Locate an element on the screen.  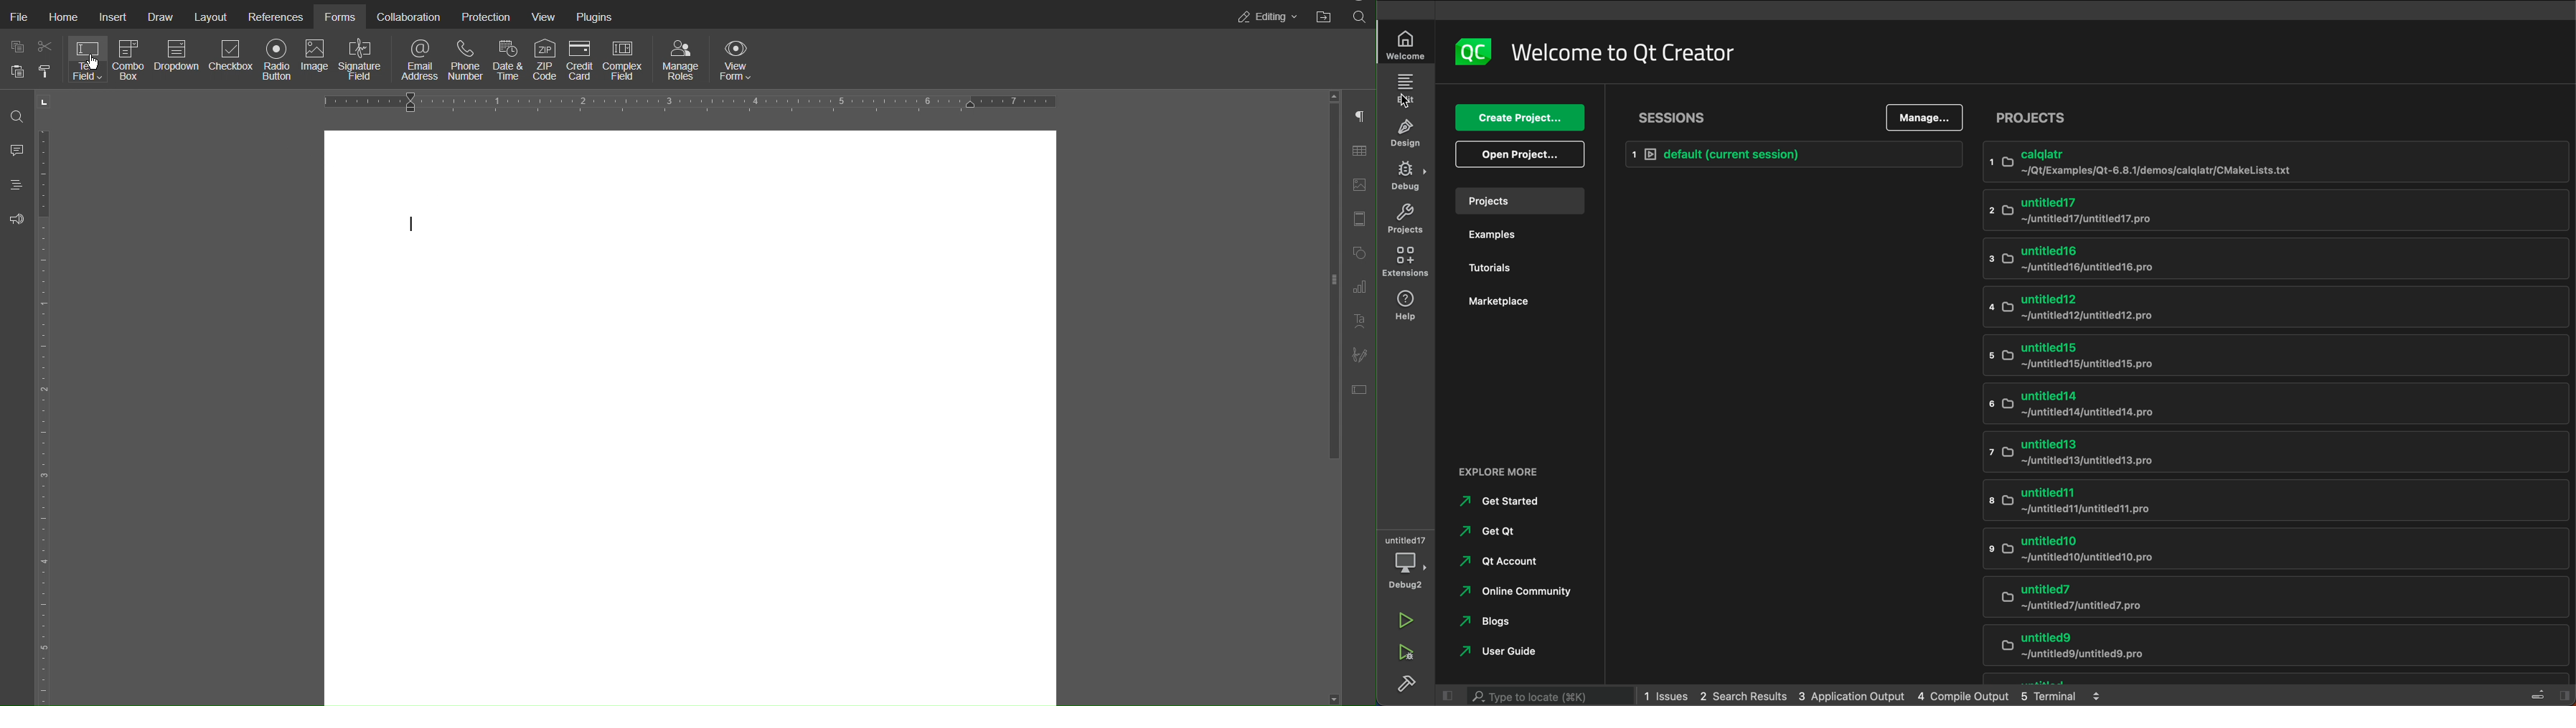
qt account is located at coordinates (1493, 563).